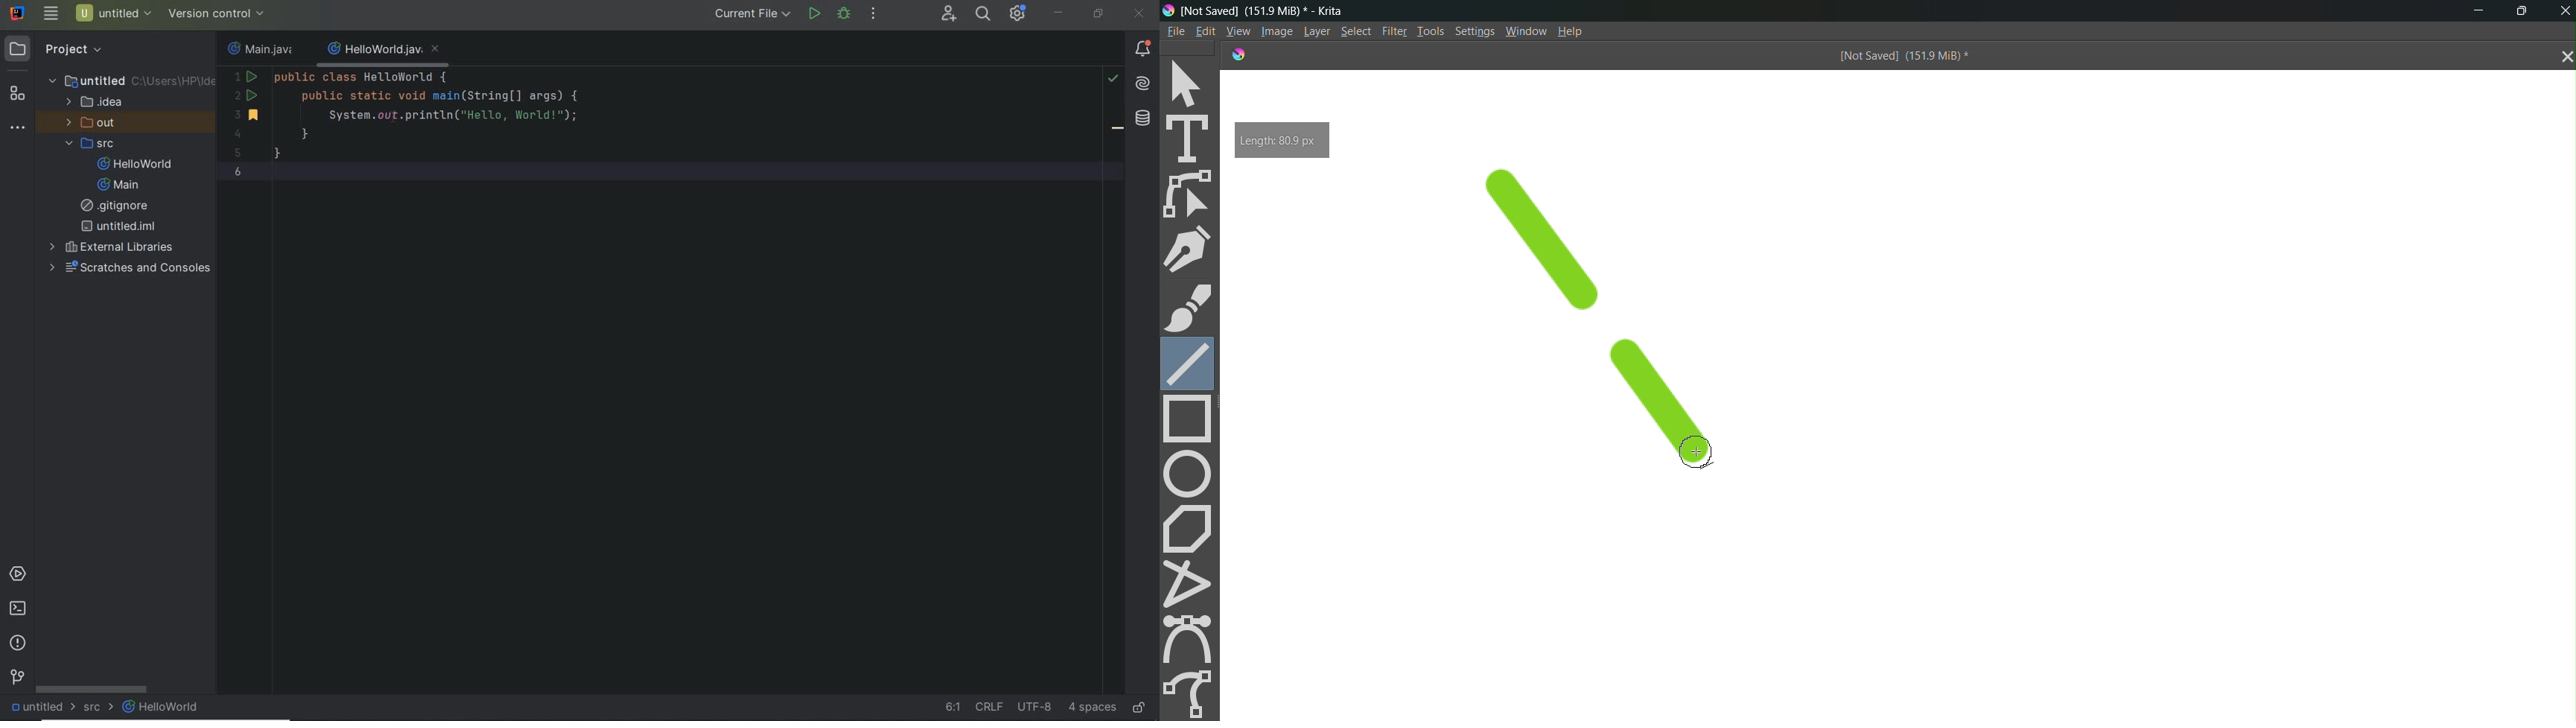 The height and width of the screenshot is (728, 2576). Describe the element at coordinates (1099, 15) in the screenshot. I see `restore down` at that location.